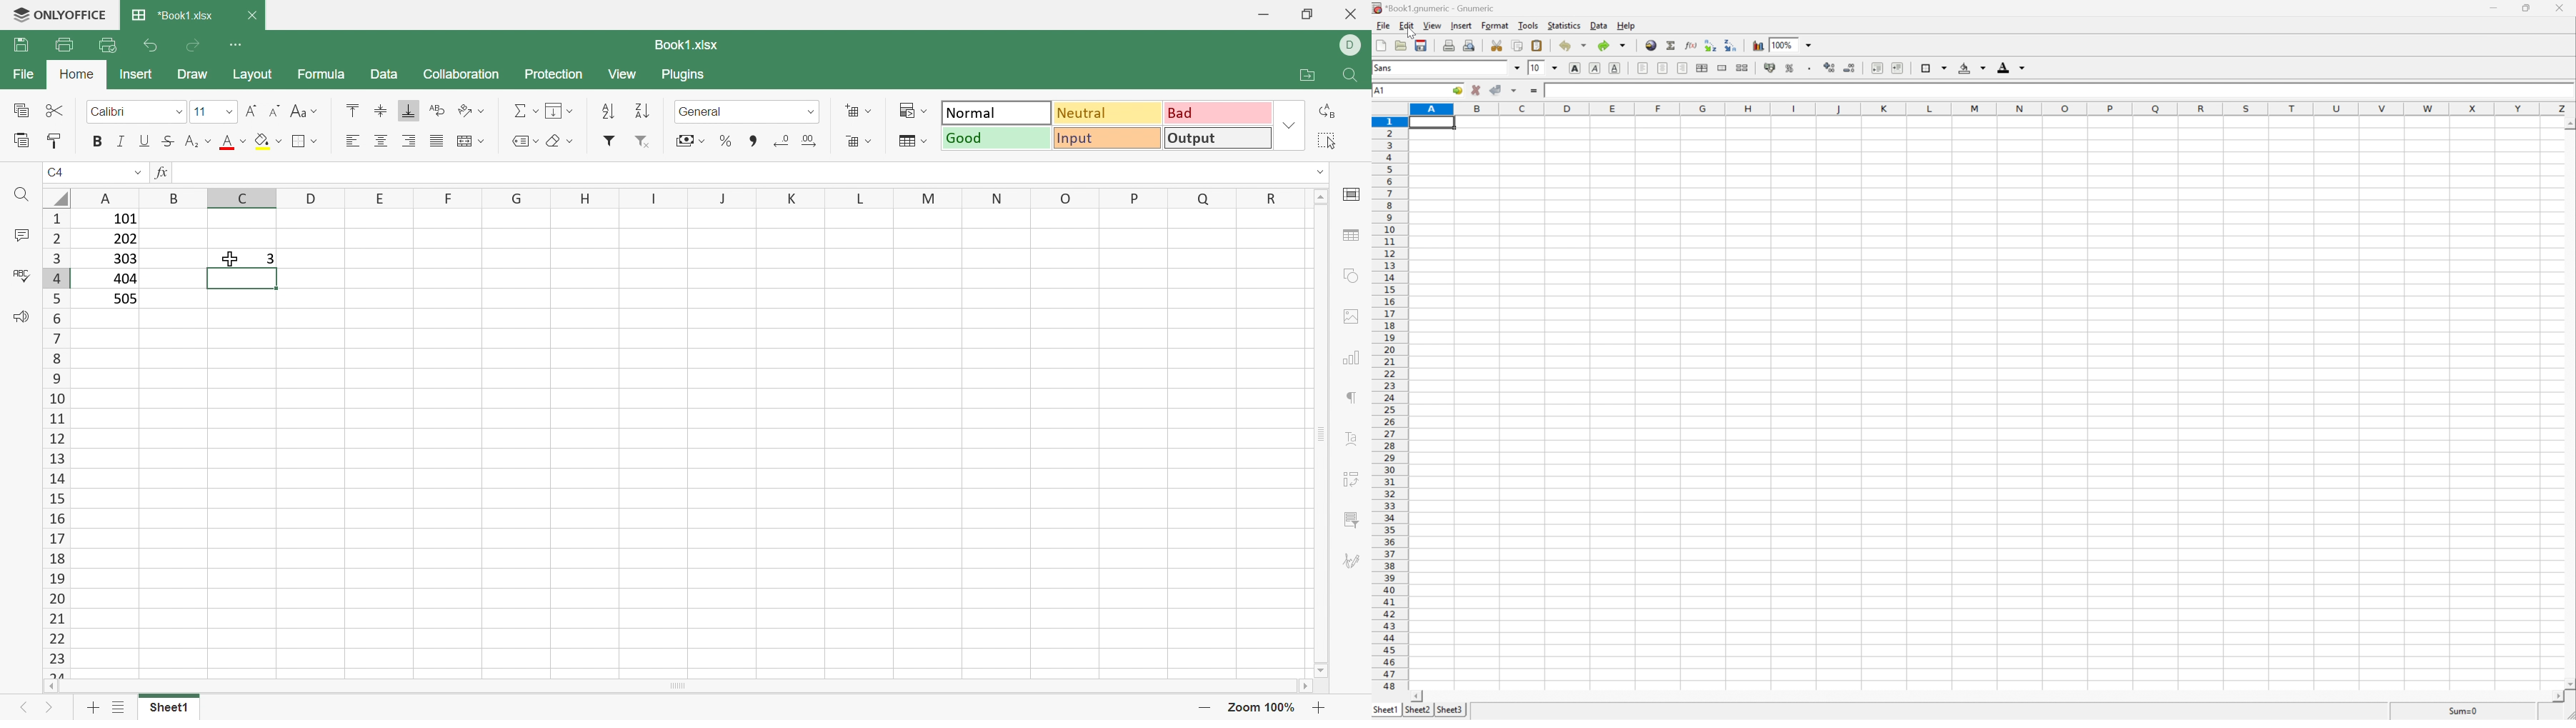 Image resolution: width=2576 pixels, height=728 pixels. Describe the element at coordinates (439, 140) in the screenshot. I see `Justified` at that location.